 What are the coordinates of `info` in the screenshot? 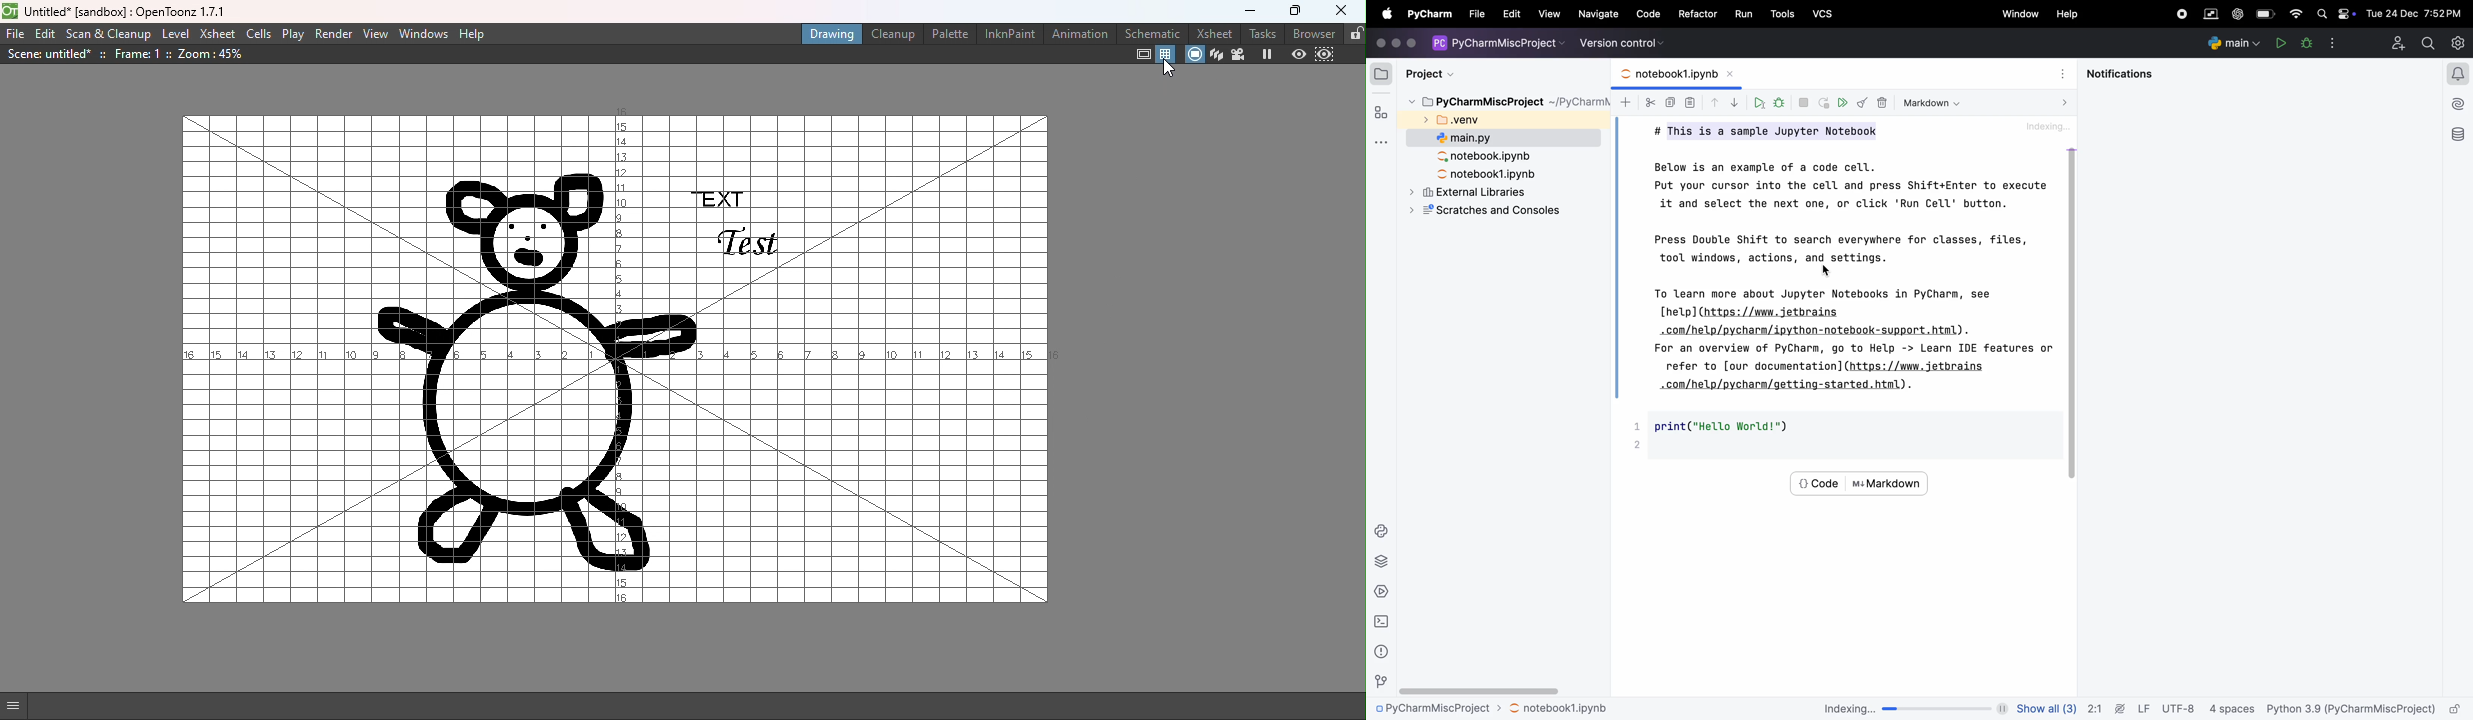 It's located at (1384, 654).